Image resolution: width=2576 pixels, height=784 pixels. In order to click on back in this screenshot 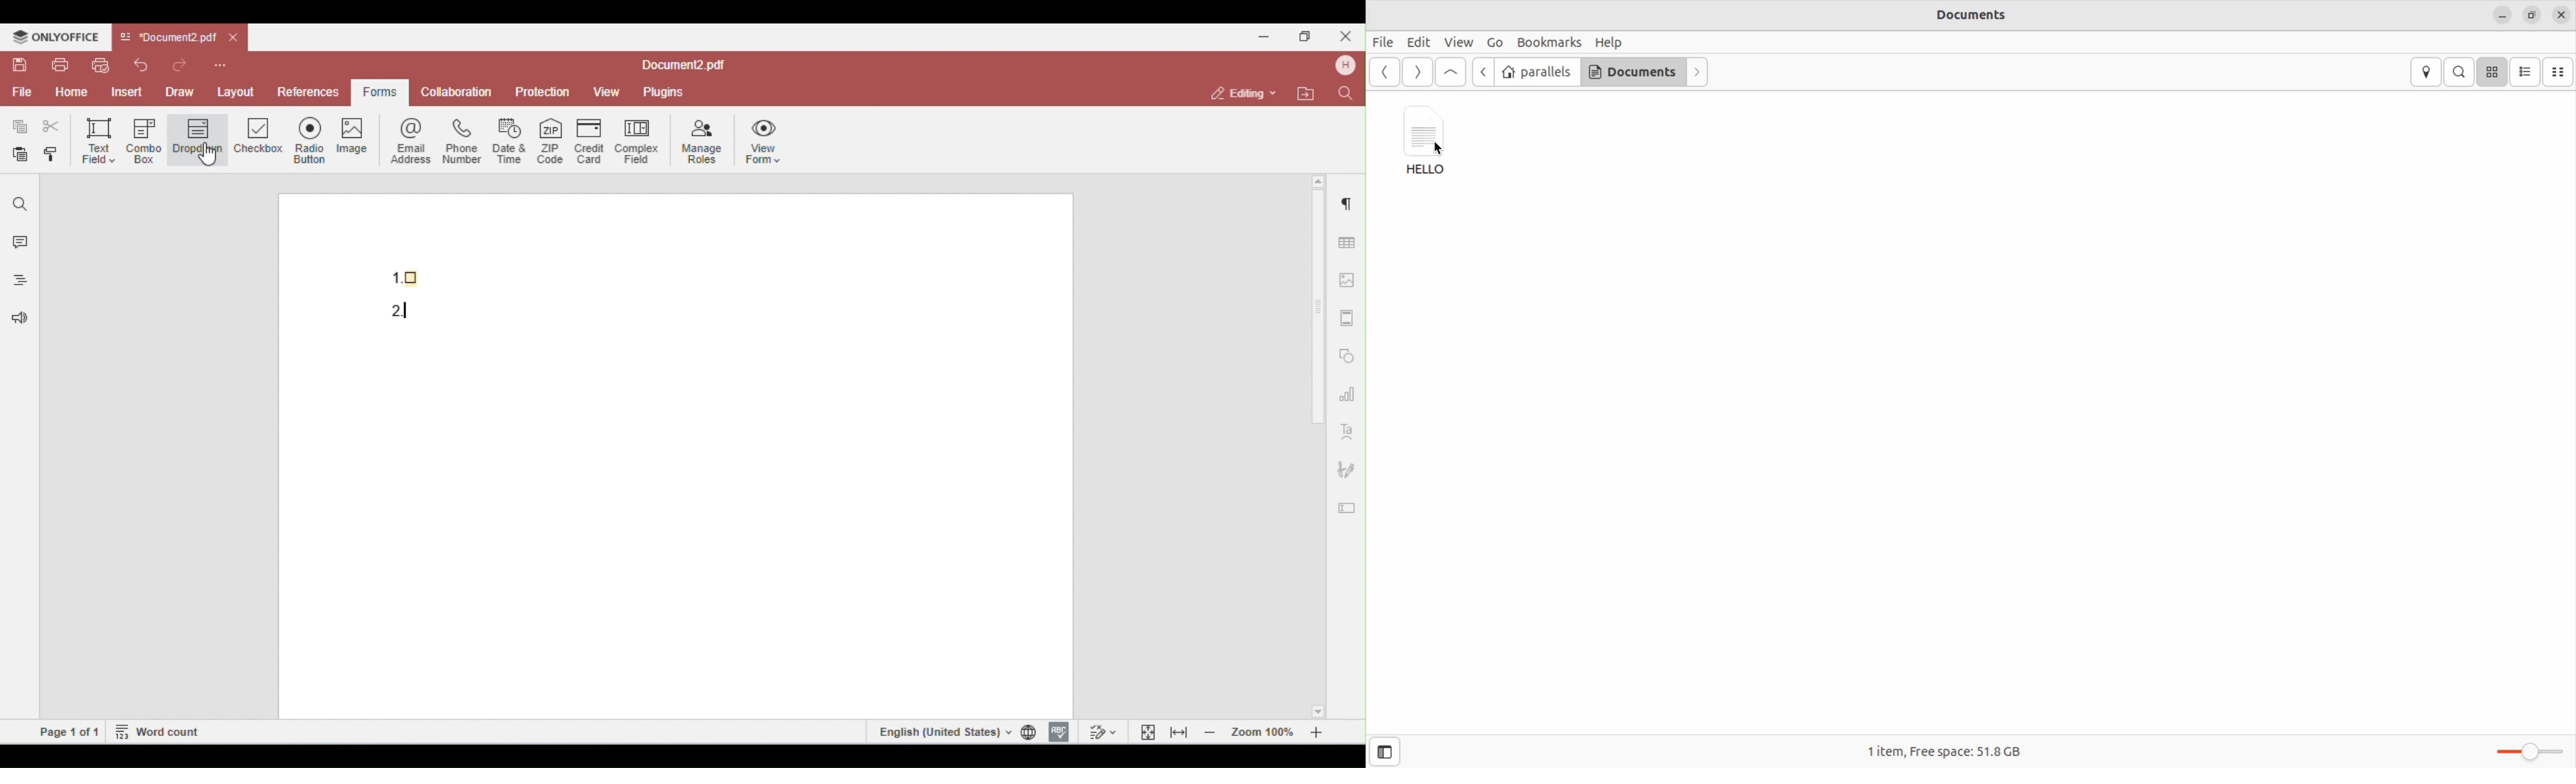, I will do `click(1382, 73)`.